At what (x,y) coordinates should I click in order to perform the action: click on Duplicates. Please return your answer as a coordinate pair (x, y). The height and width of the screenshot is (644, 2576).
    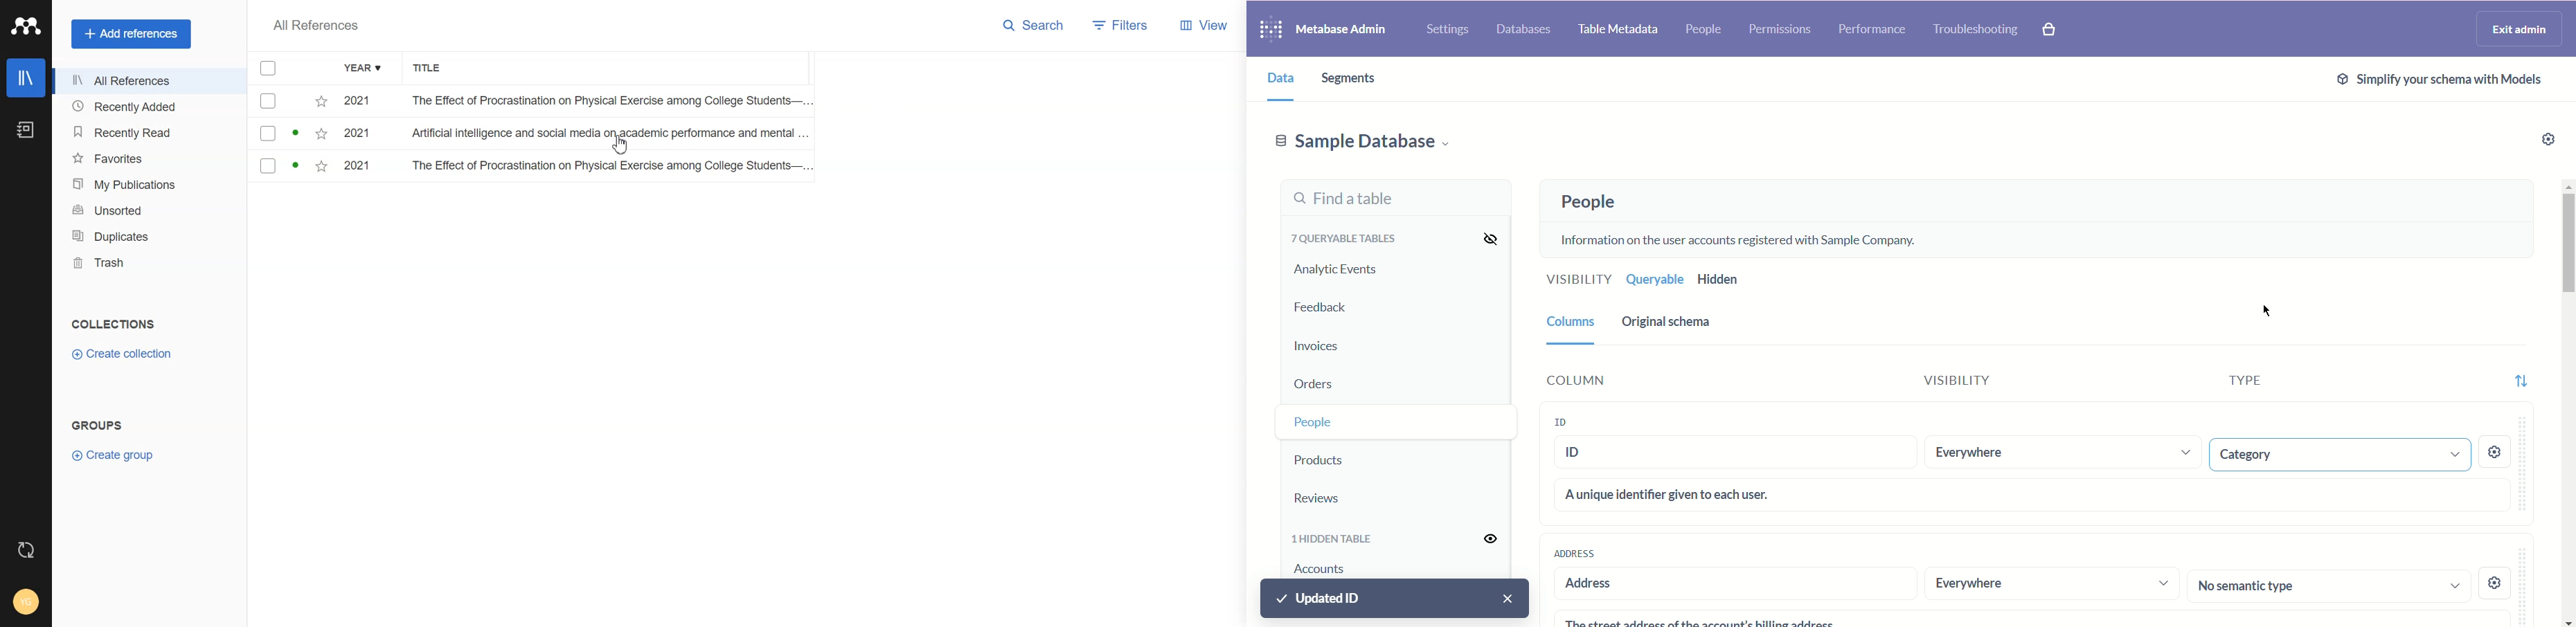
    Looking at the image, I should click on (149, 236).